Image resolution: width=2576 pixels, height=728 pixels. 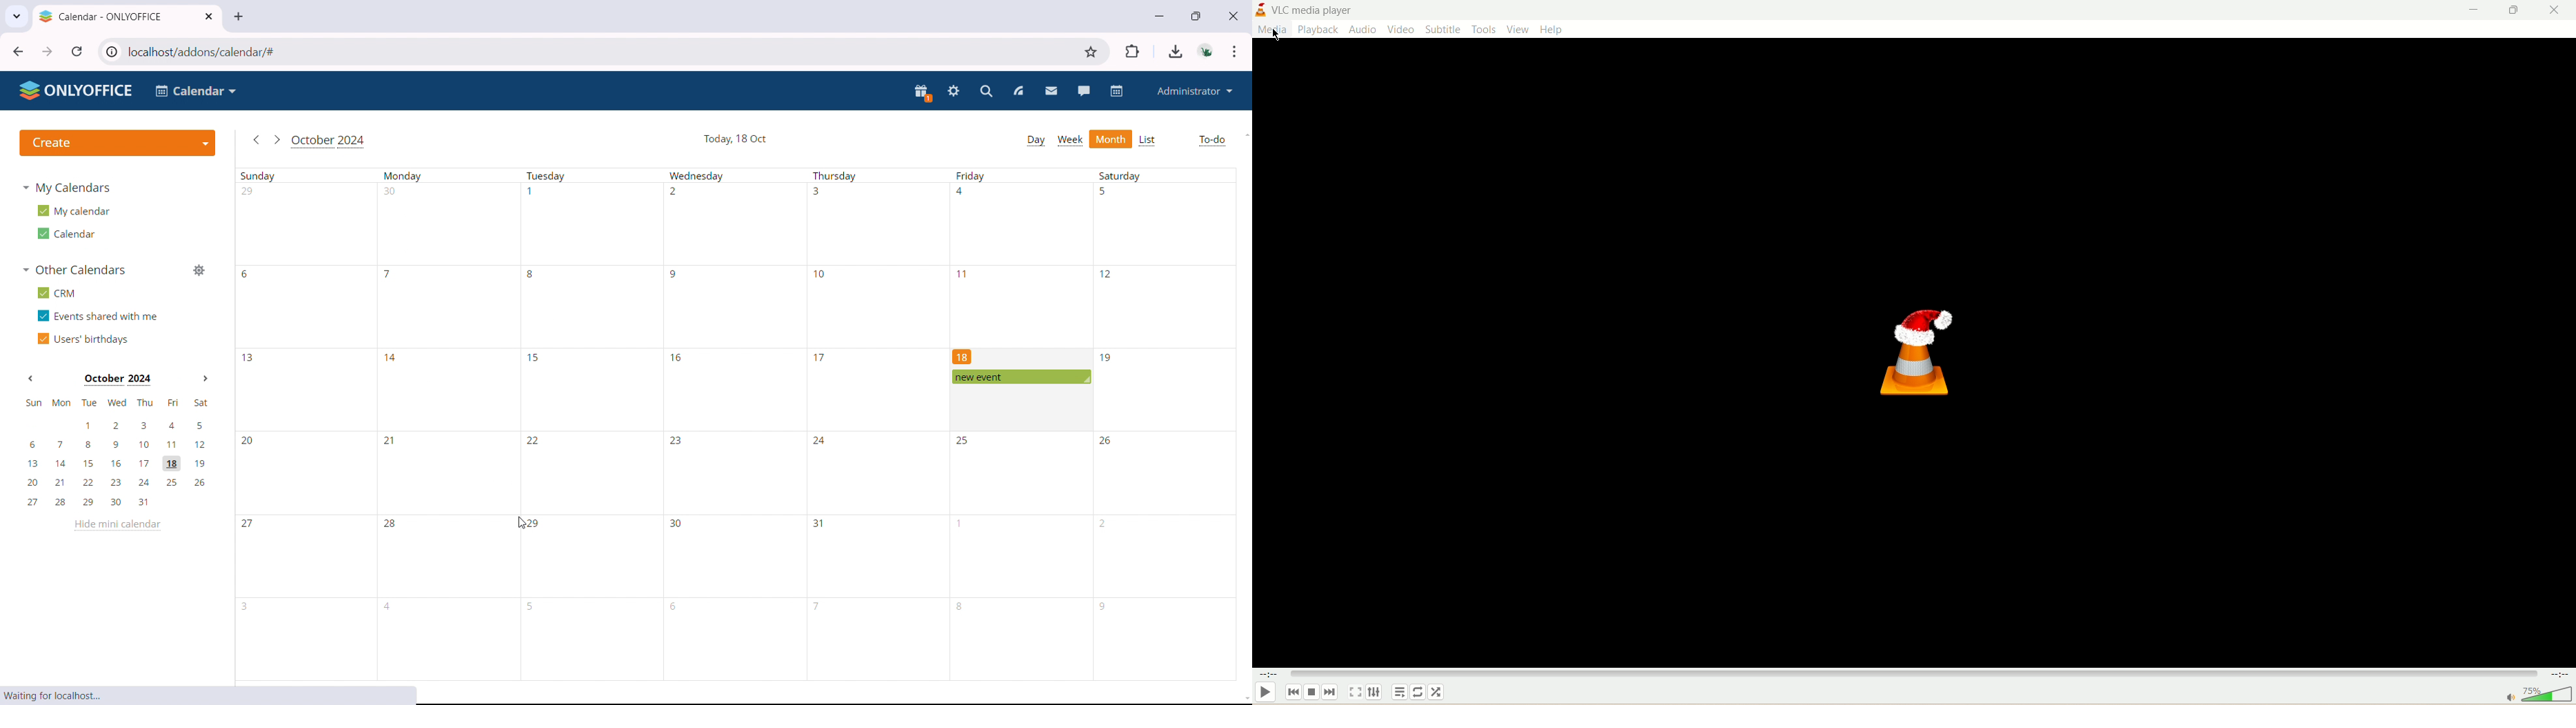 I want to click on view, so click(x=1517, y=30).